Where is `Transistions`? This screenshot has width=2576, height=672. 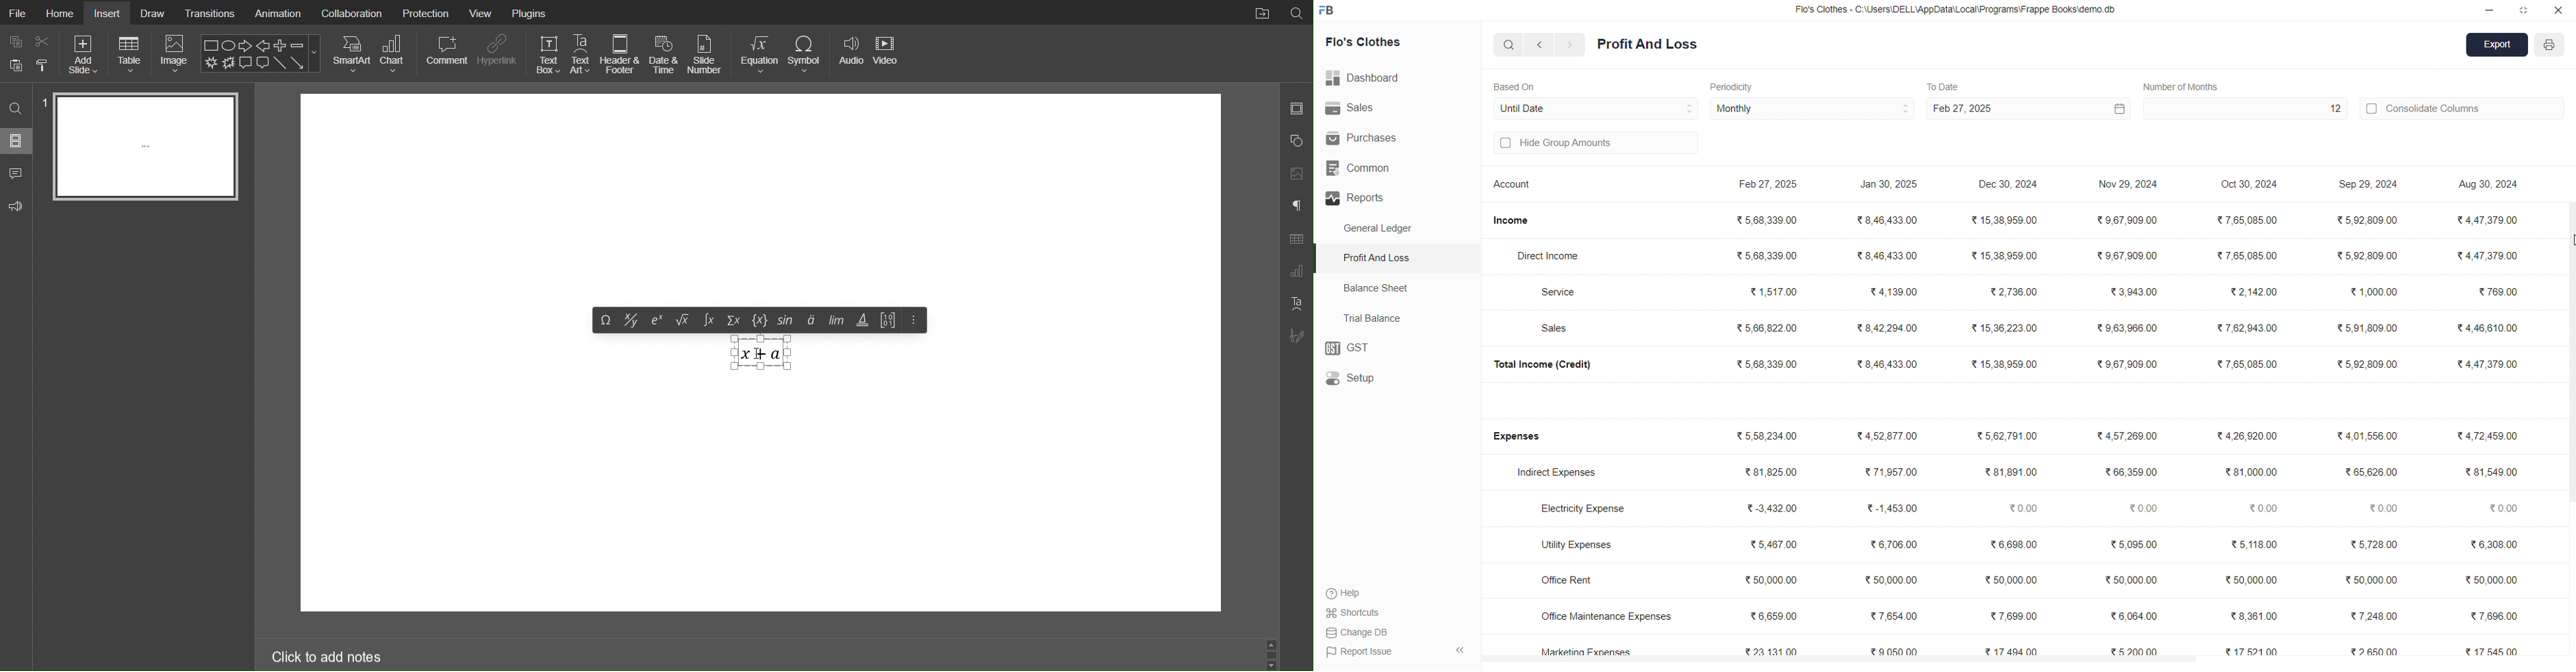
Transistions is located at coordinates (210, 13).